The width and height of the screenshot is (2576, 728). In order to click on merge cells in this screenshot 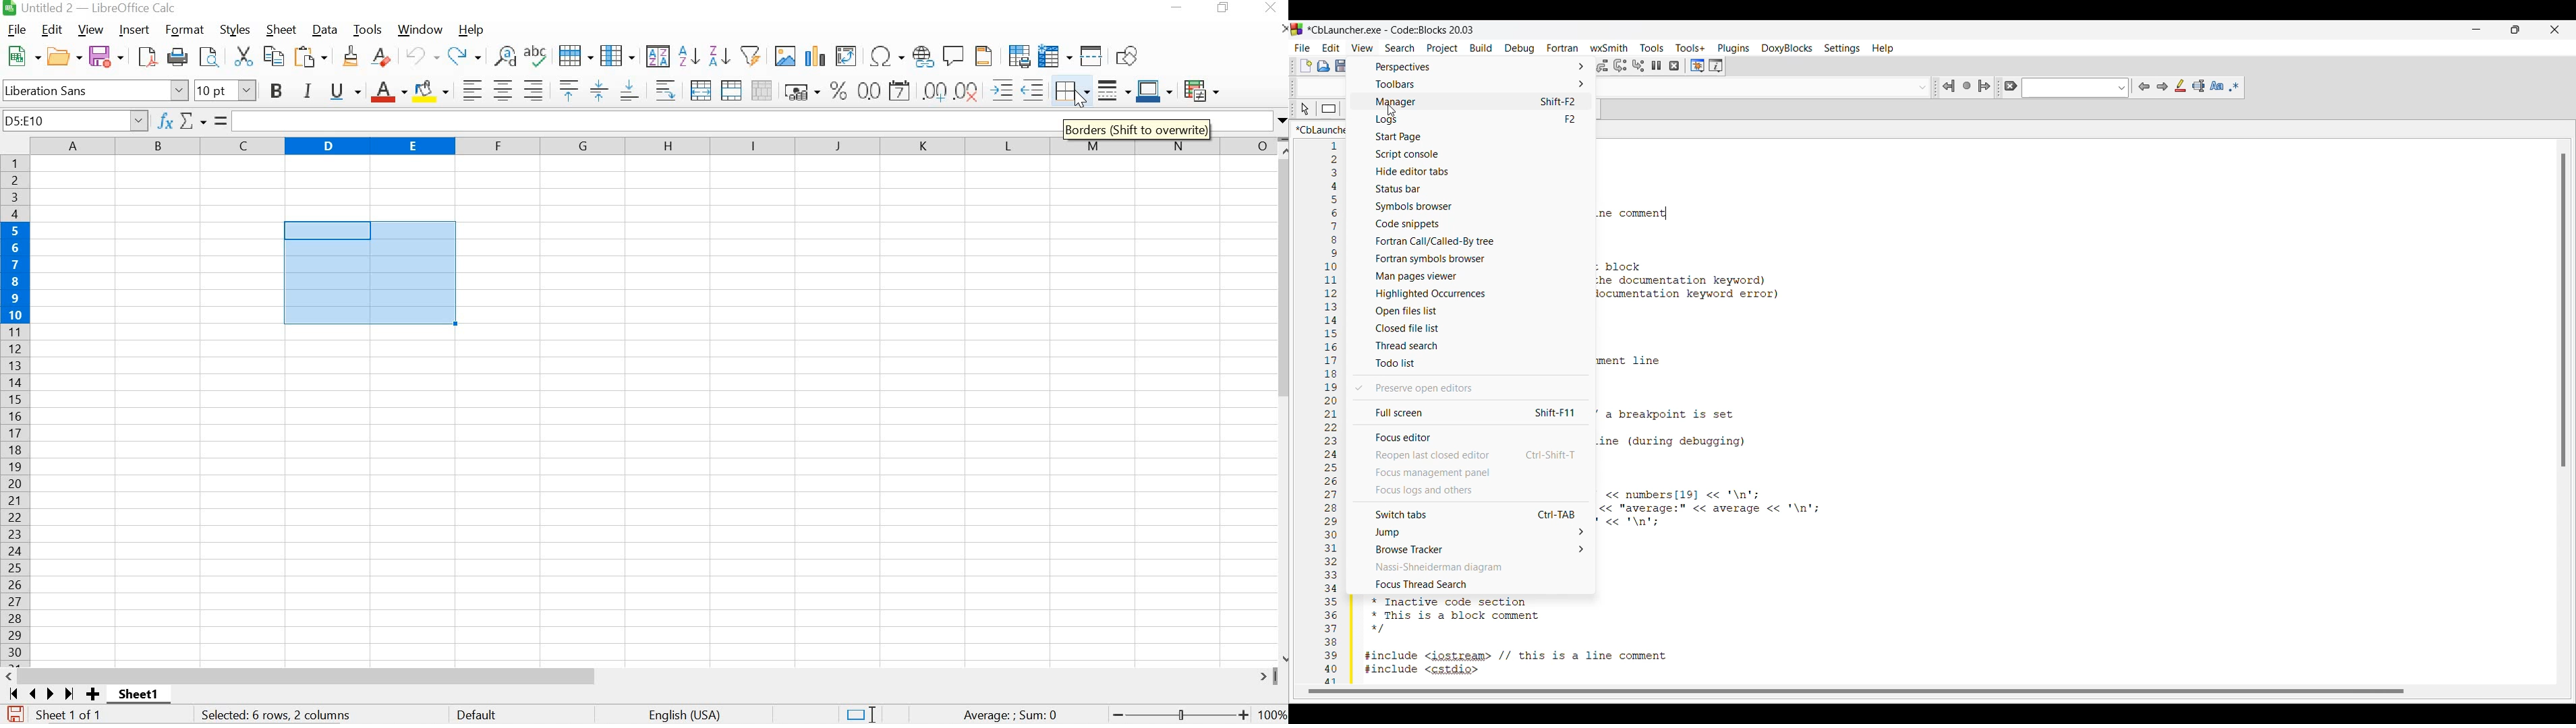, I will do `click(730, 90)`.